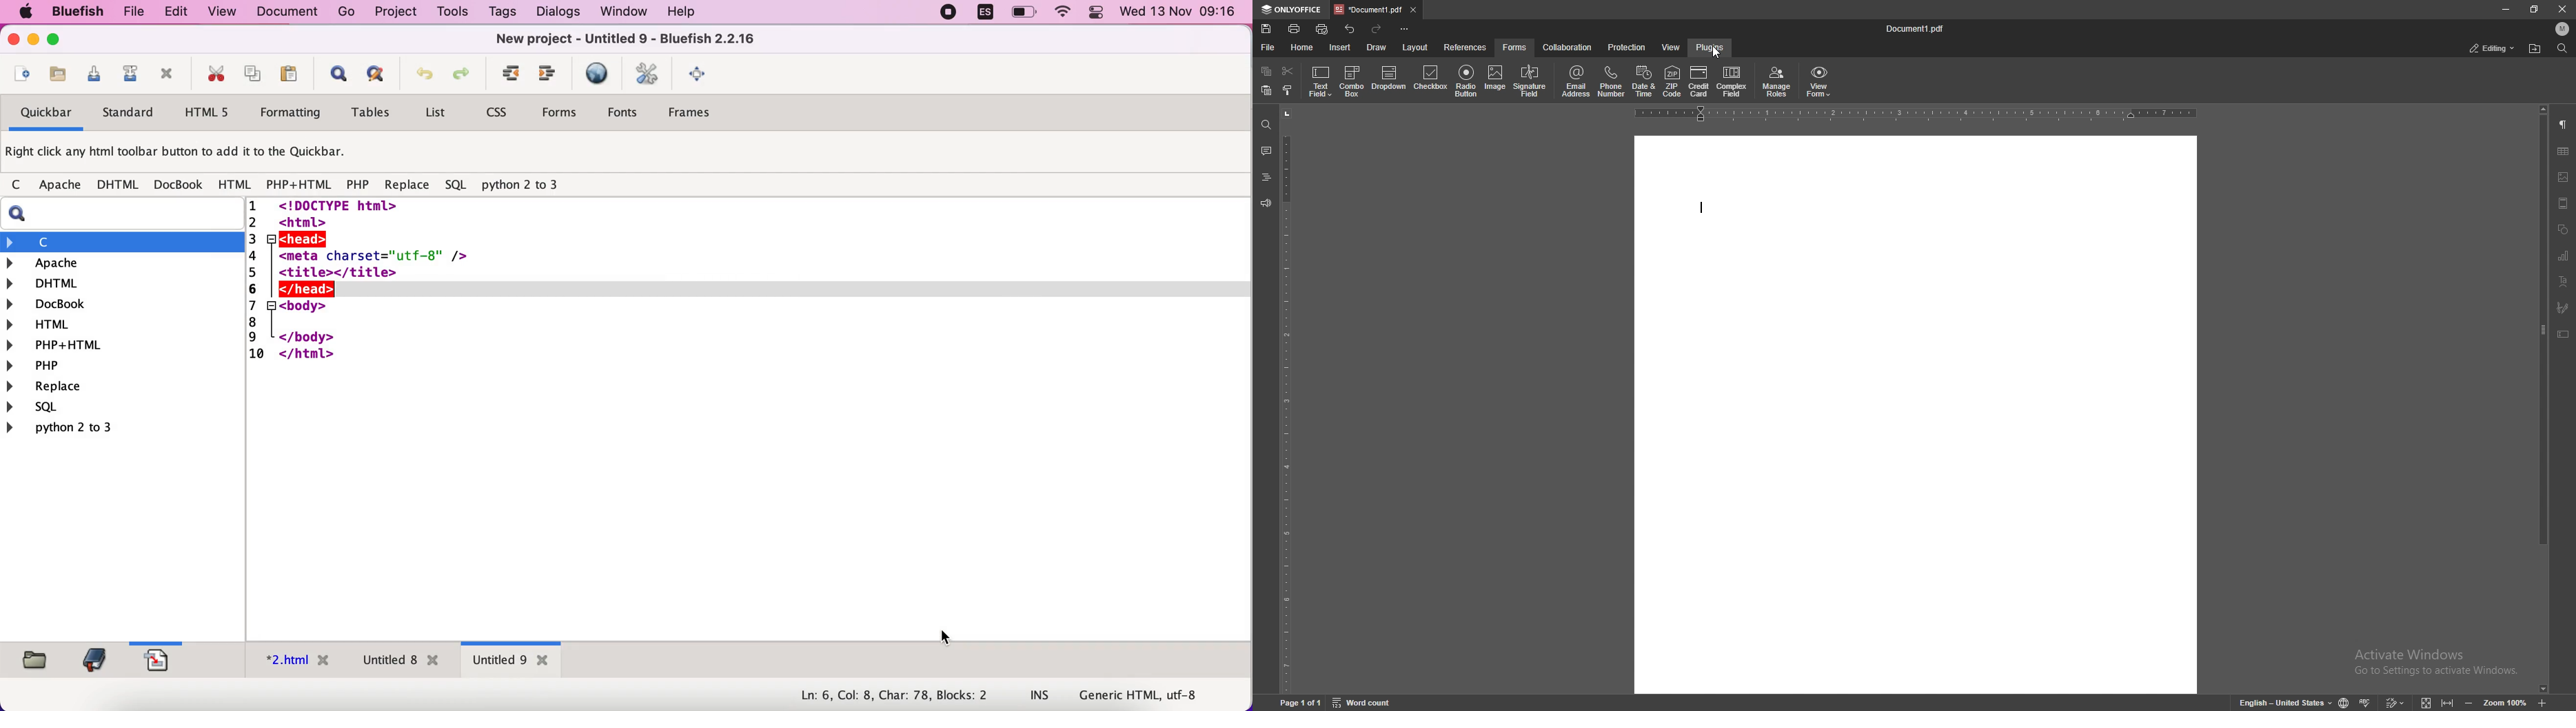 This screenshot has height=728, width=2576. I want to click on comment, so click(1266, 151).